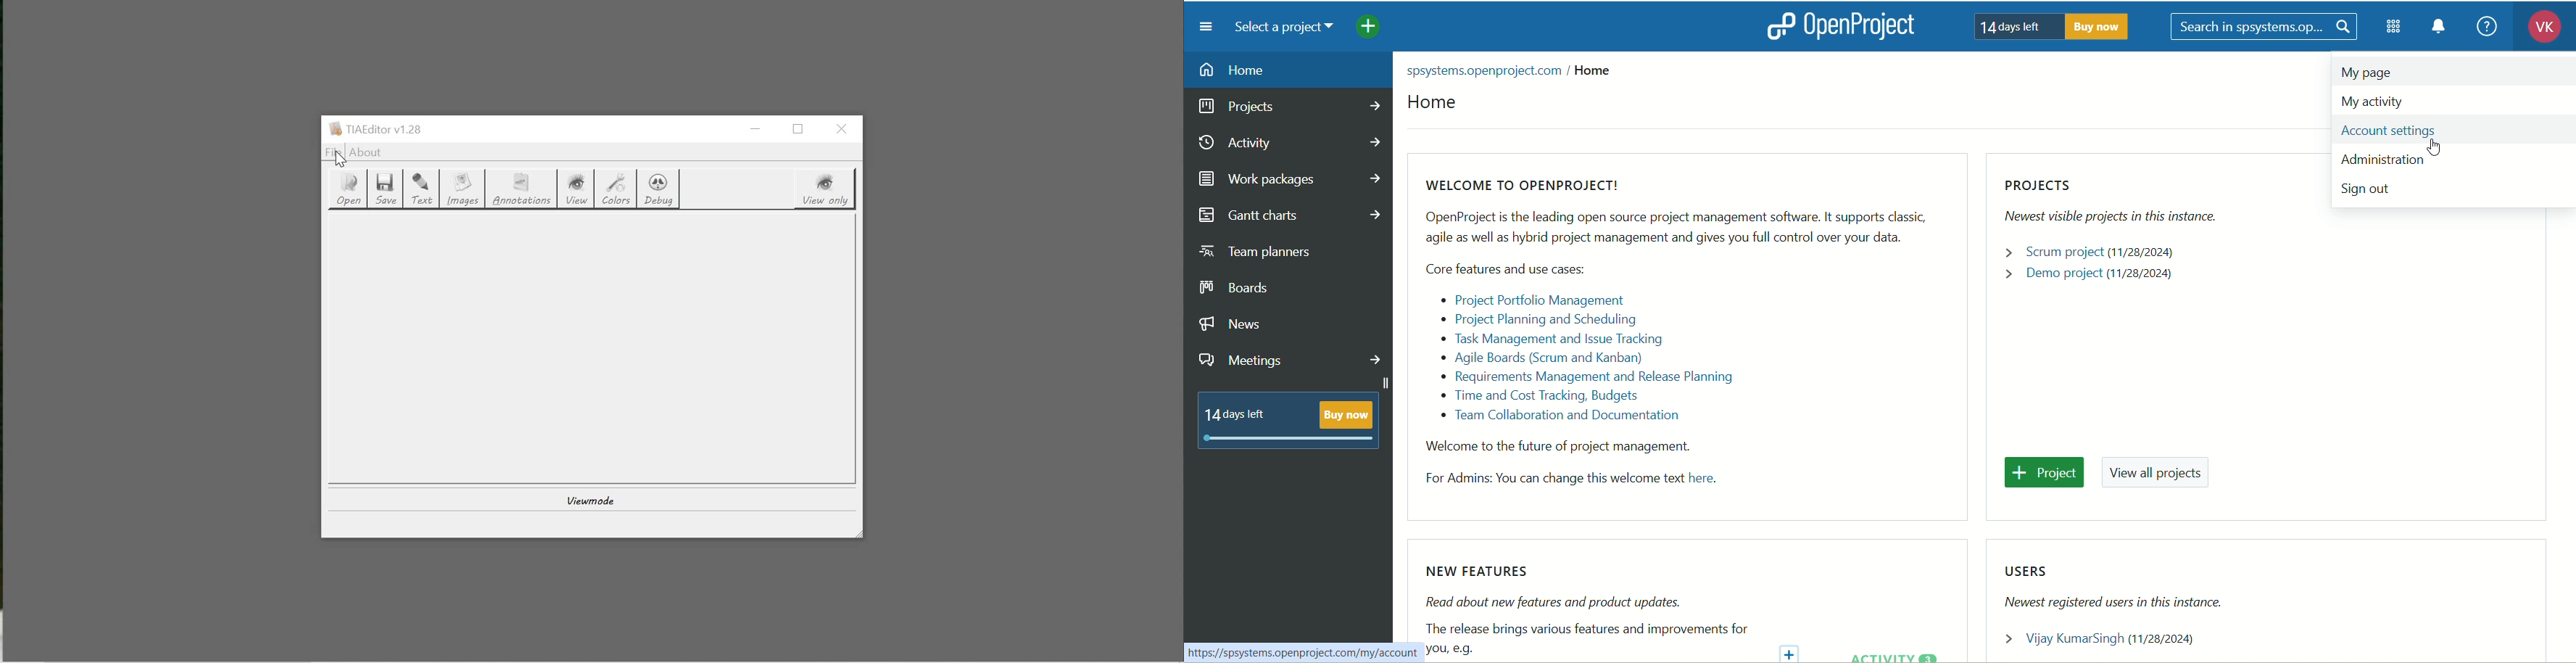 This screenshot has height=672, width=2576. I want to click on text, so click(1587, 611).